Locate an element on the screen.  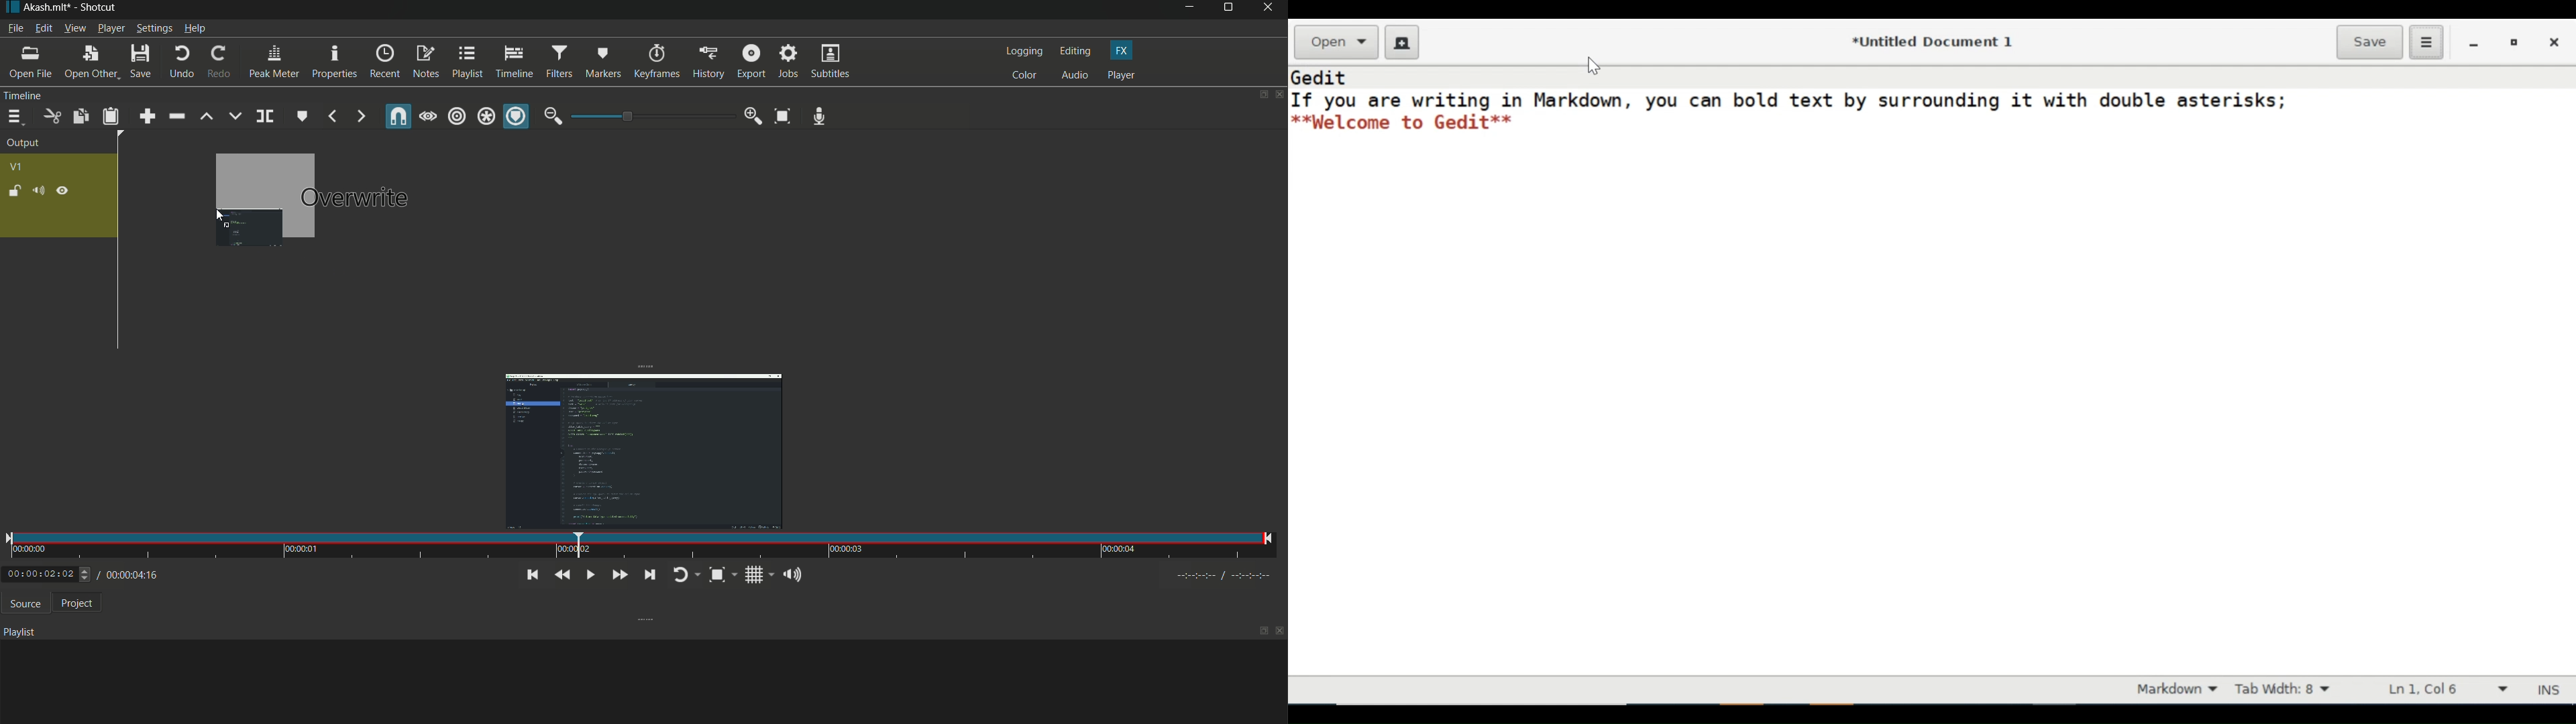
close is located at coordinates (1280, 633).